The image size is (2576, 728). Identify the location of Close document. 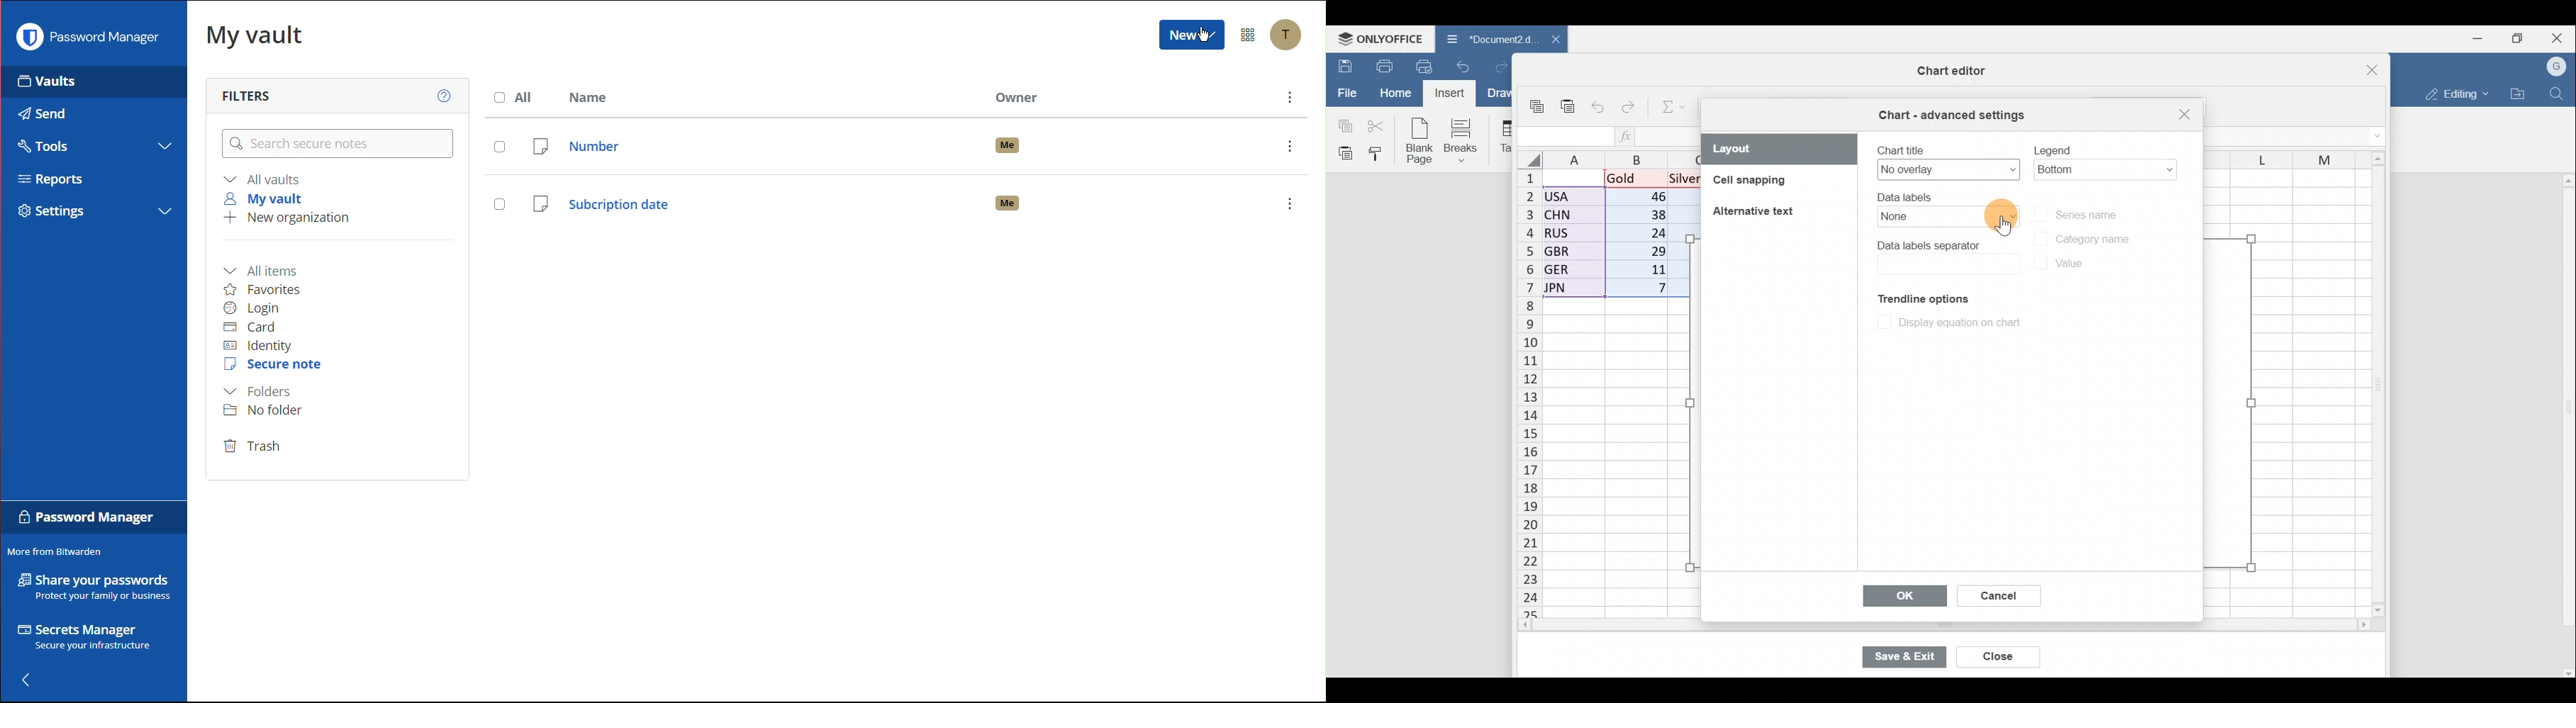
(1553, 40).